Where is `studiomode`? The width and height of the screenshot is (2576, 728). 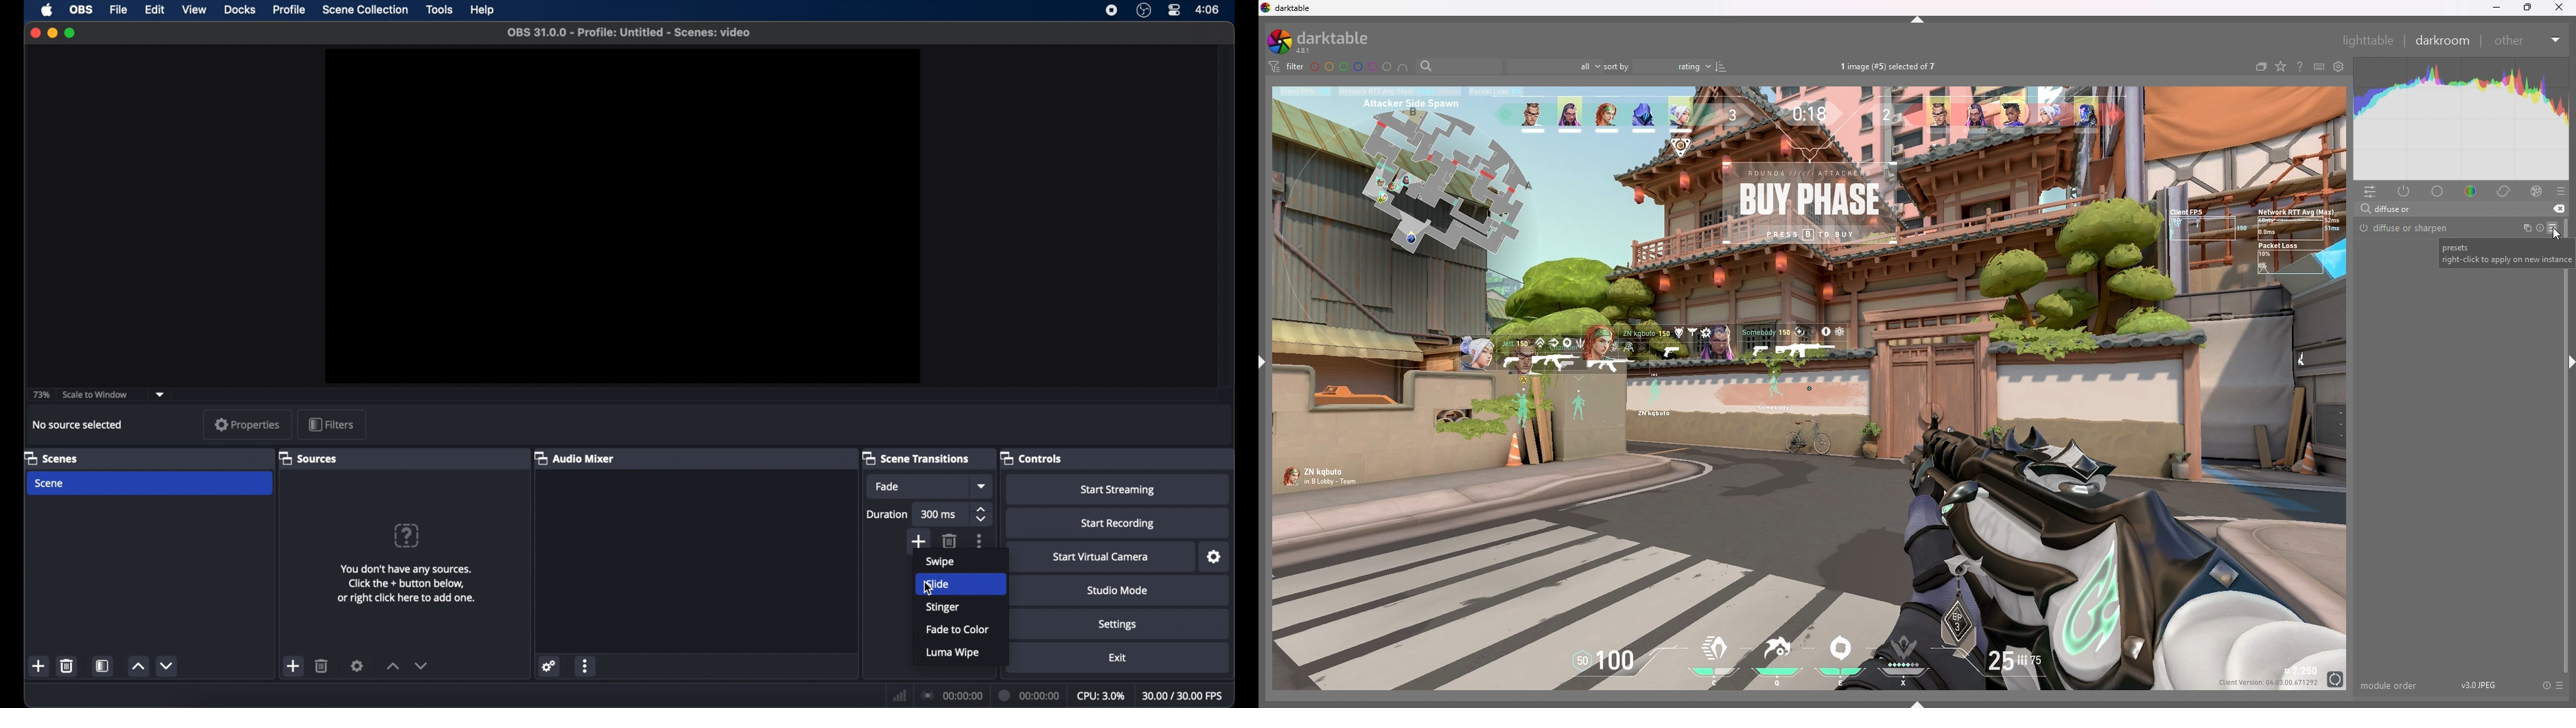 studiomode is located at coordinates (1119, 591).